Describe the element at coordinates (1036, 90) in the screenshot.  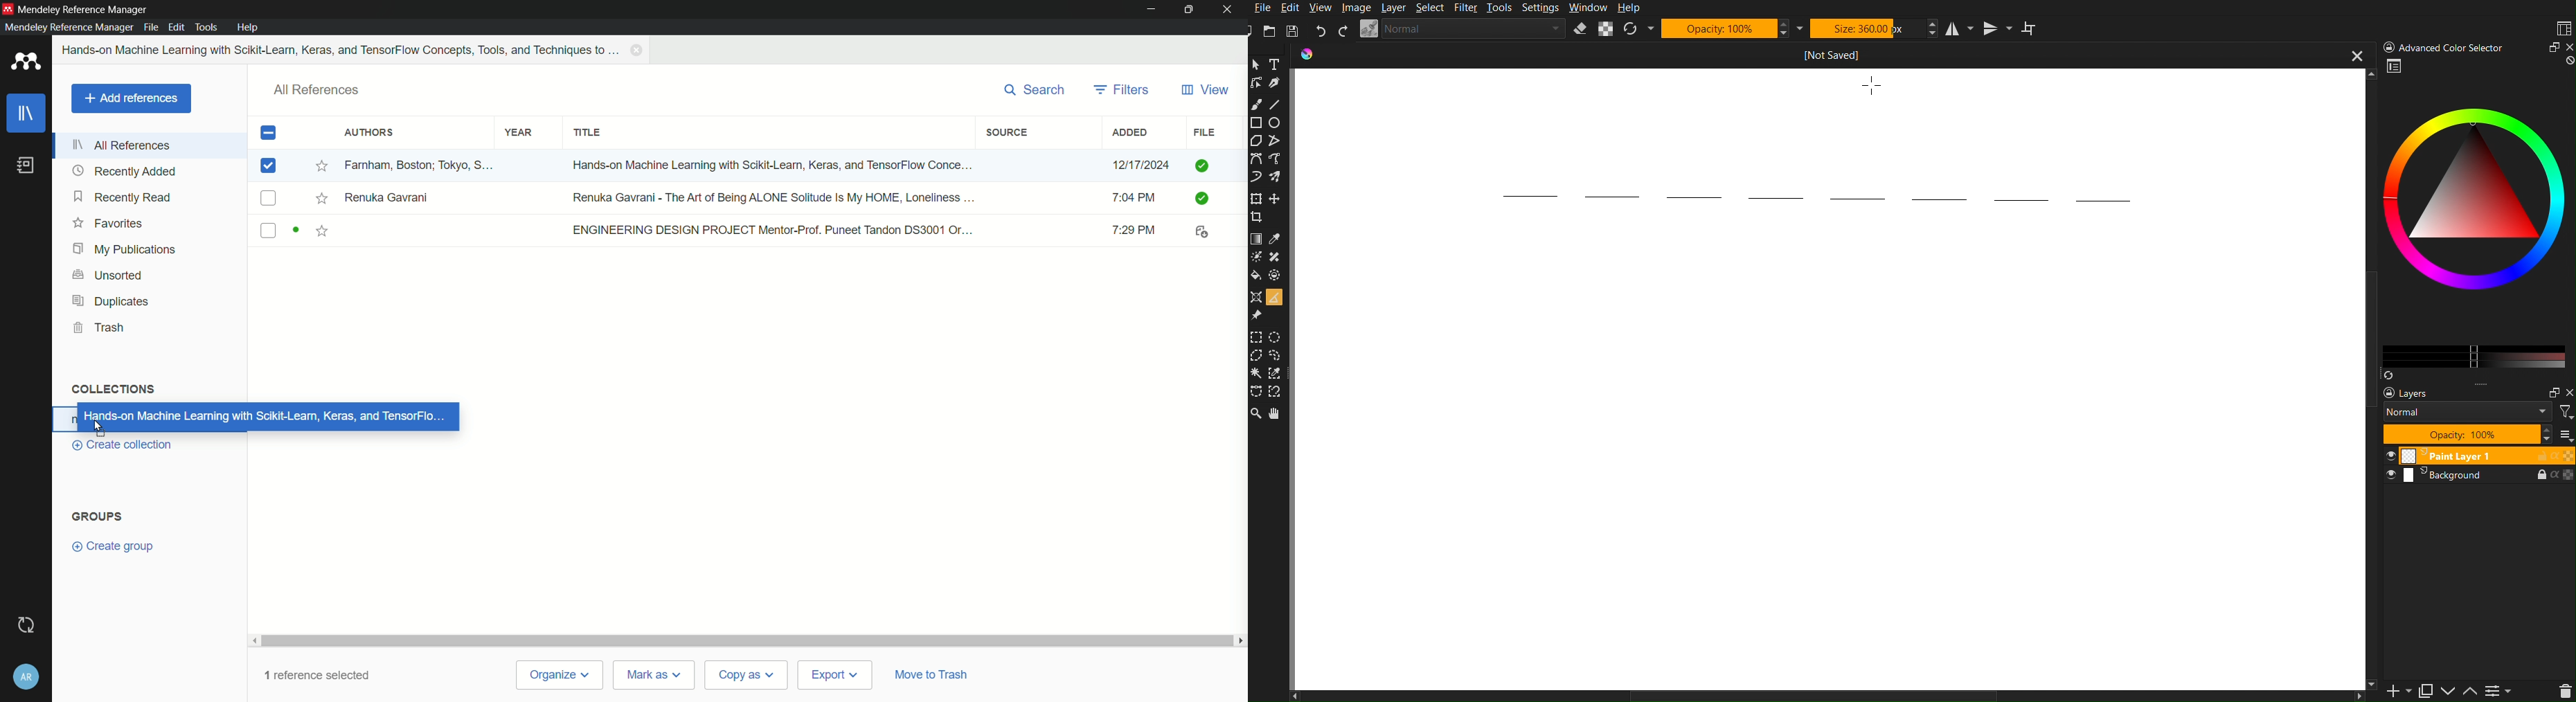
I see `search` at that location.